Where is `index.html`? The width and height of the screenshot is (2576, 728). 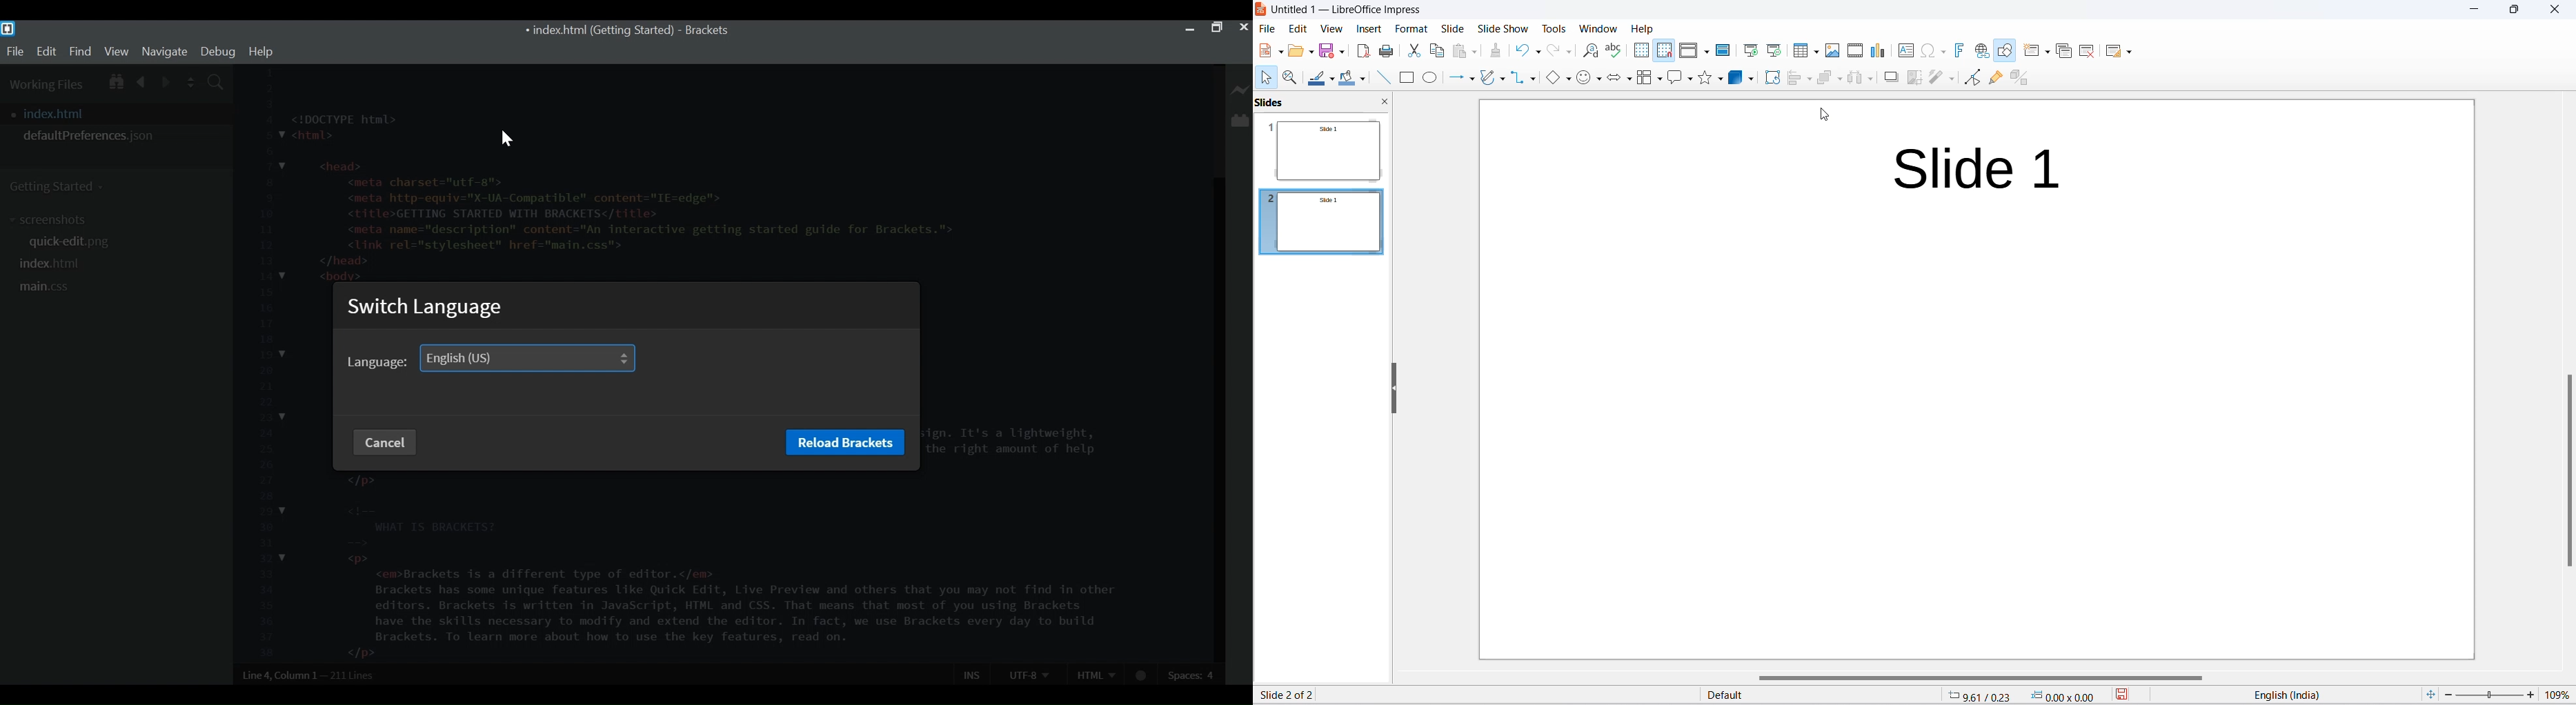 index.html is located at coordinates (120, 114).